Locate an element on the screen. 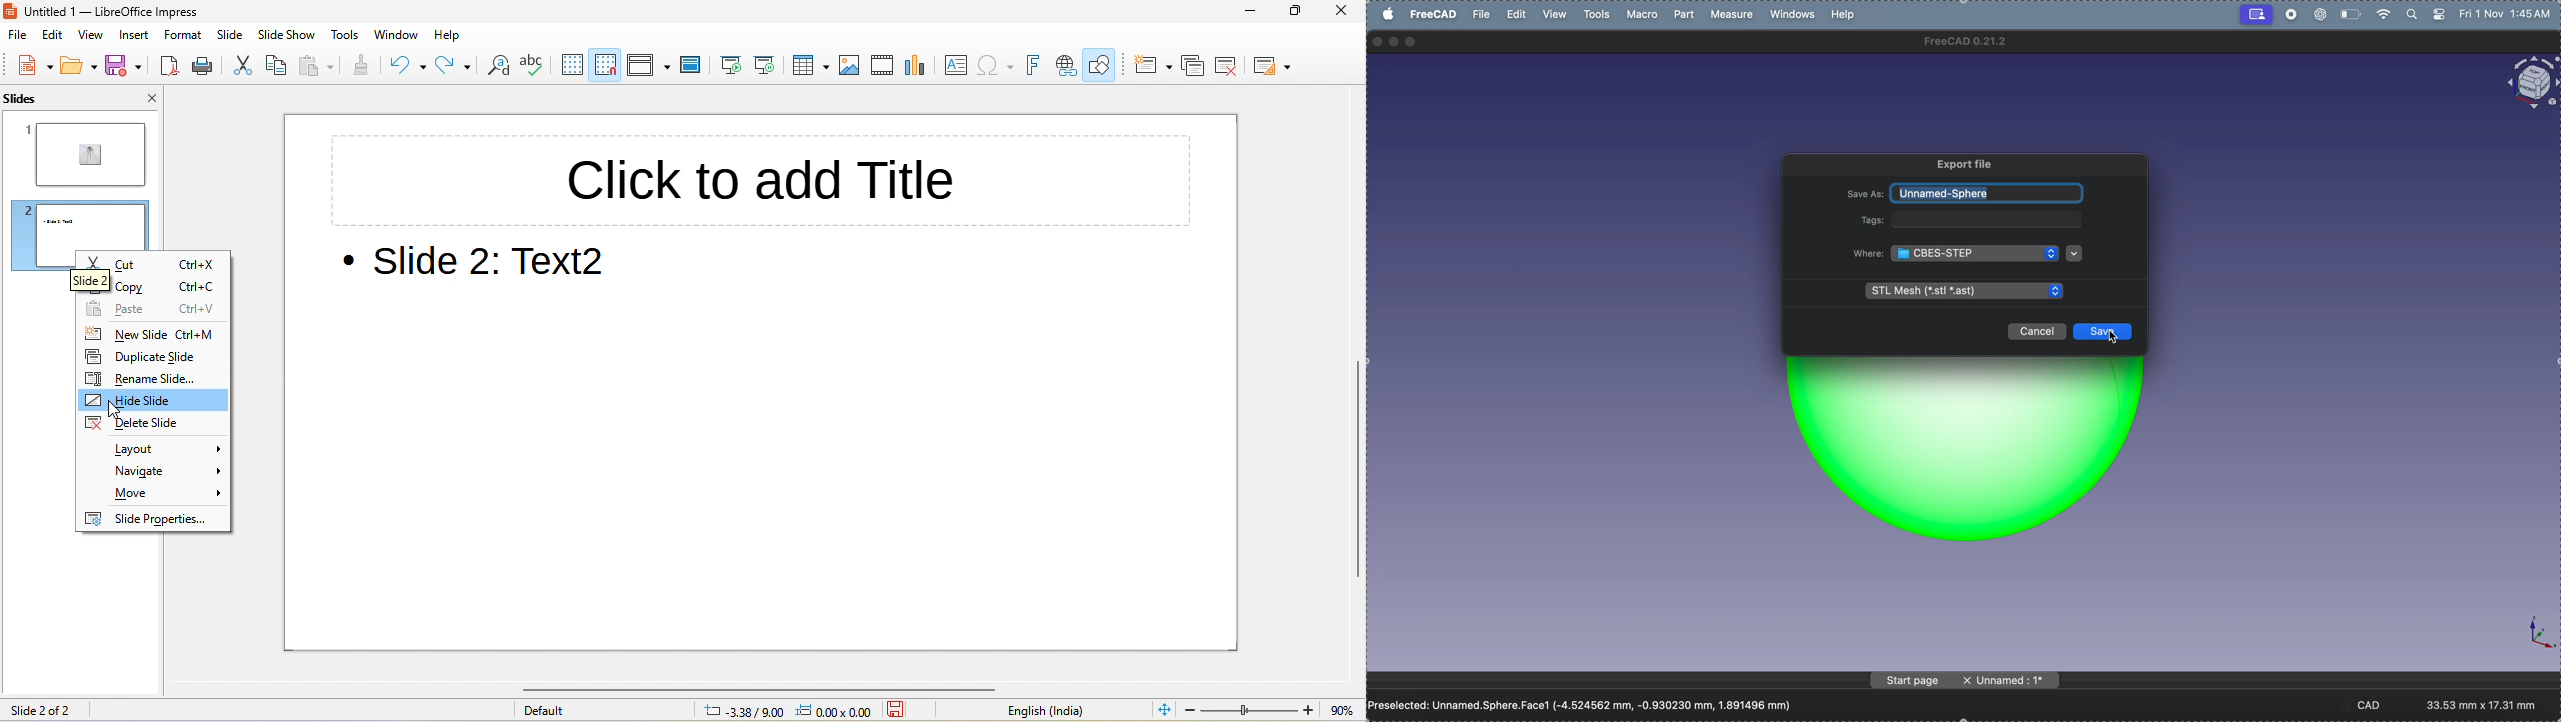 The height and width of the screenshot is (728, 2576). display view is located at coordinates (648, 64).